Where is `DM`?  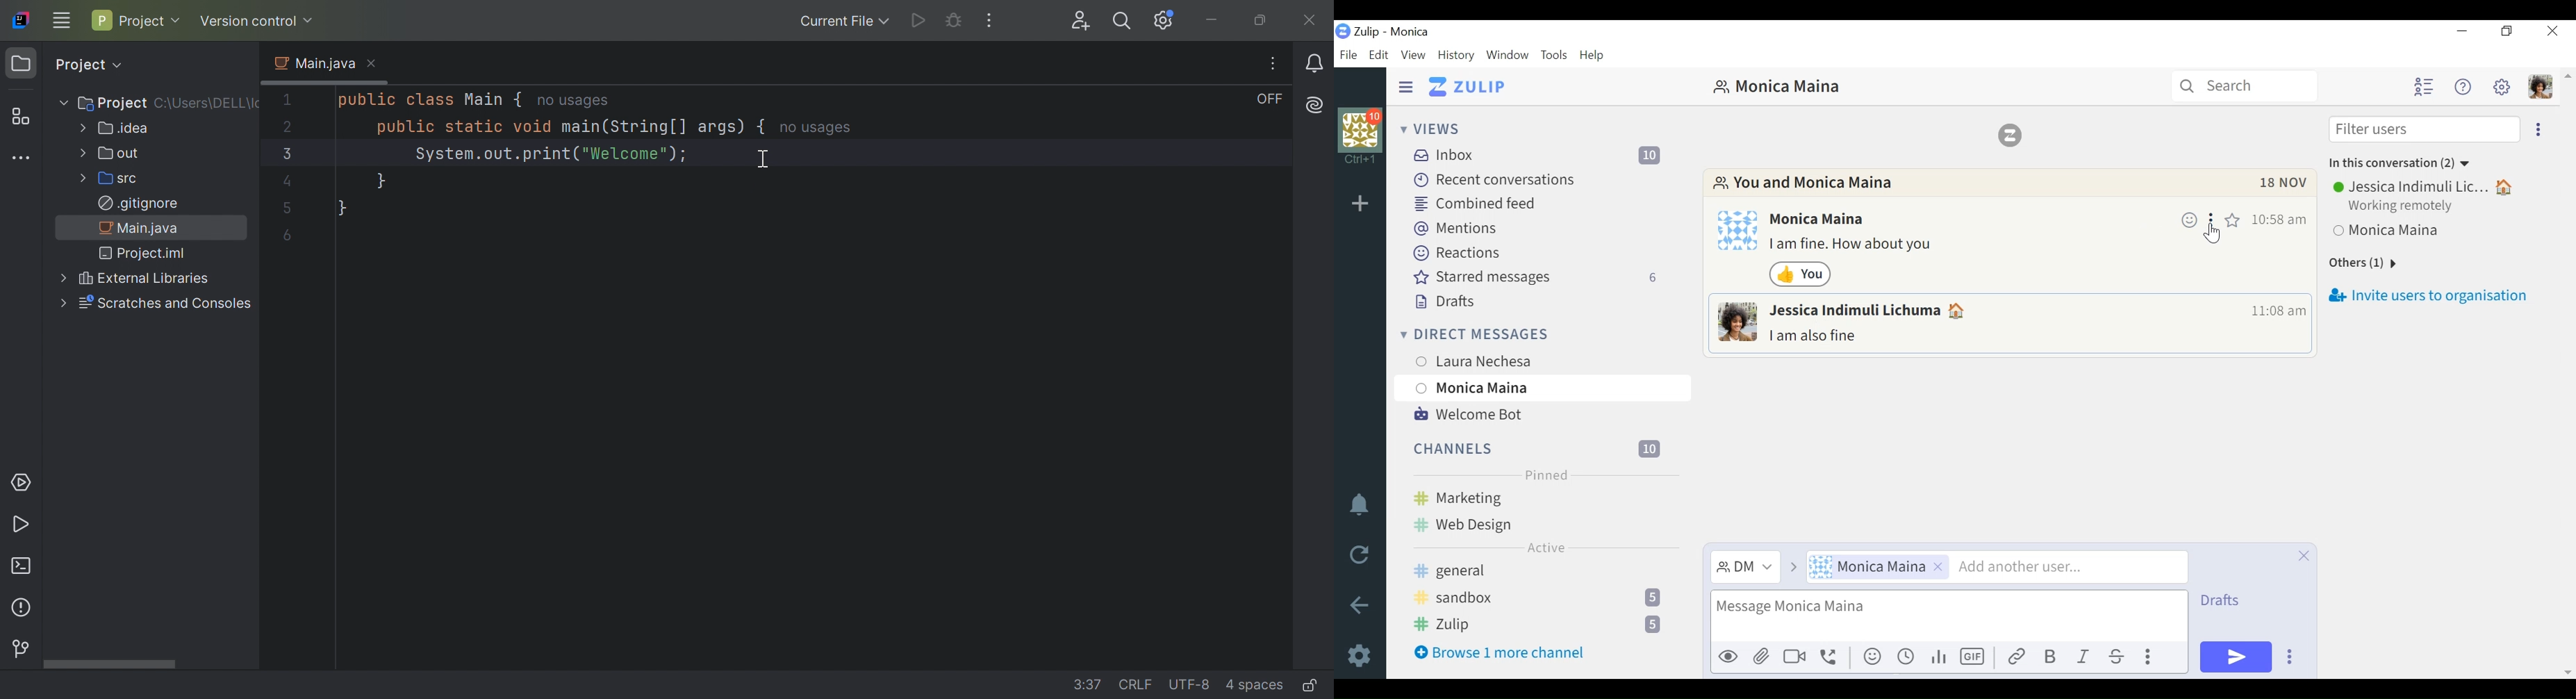 DM is located at coordinates (1748, 568).